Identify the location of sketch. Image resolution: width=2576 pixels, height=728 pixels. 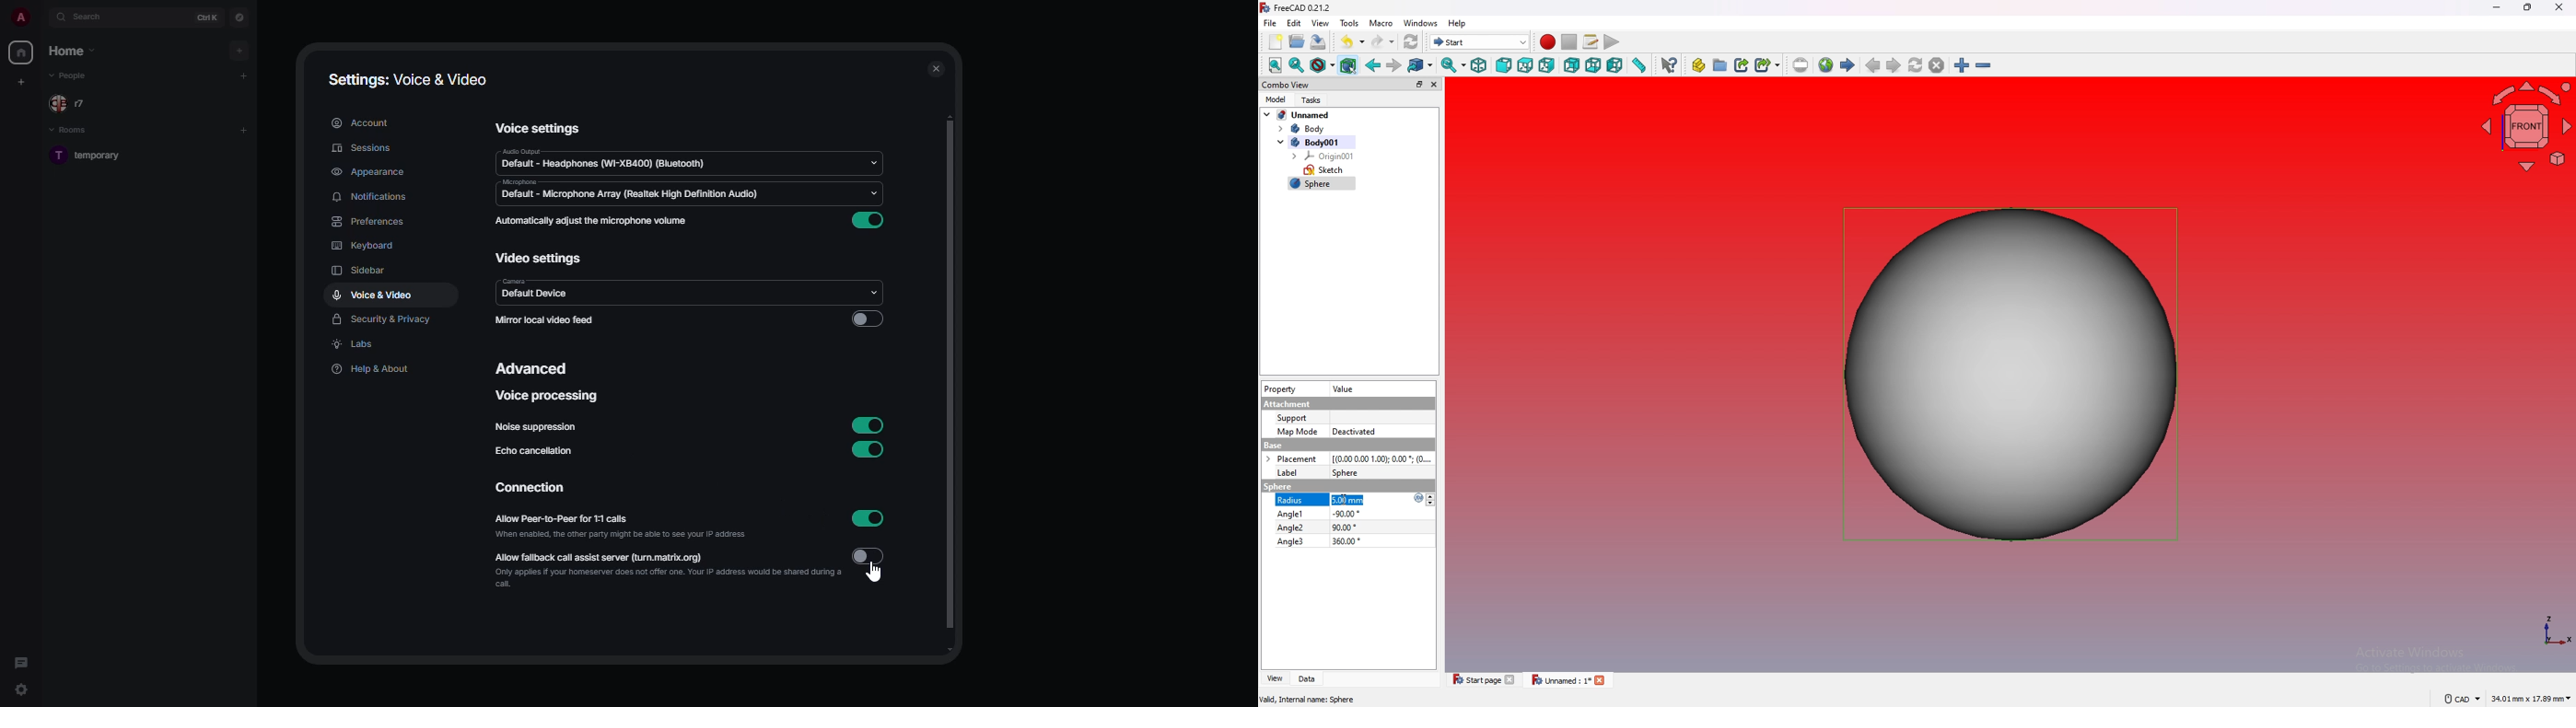
(1324, 170).